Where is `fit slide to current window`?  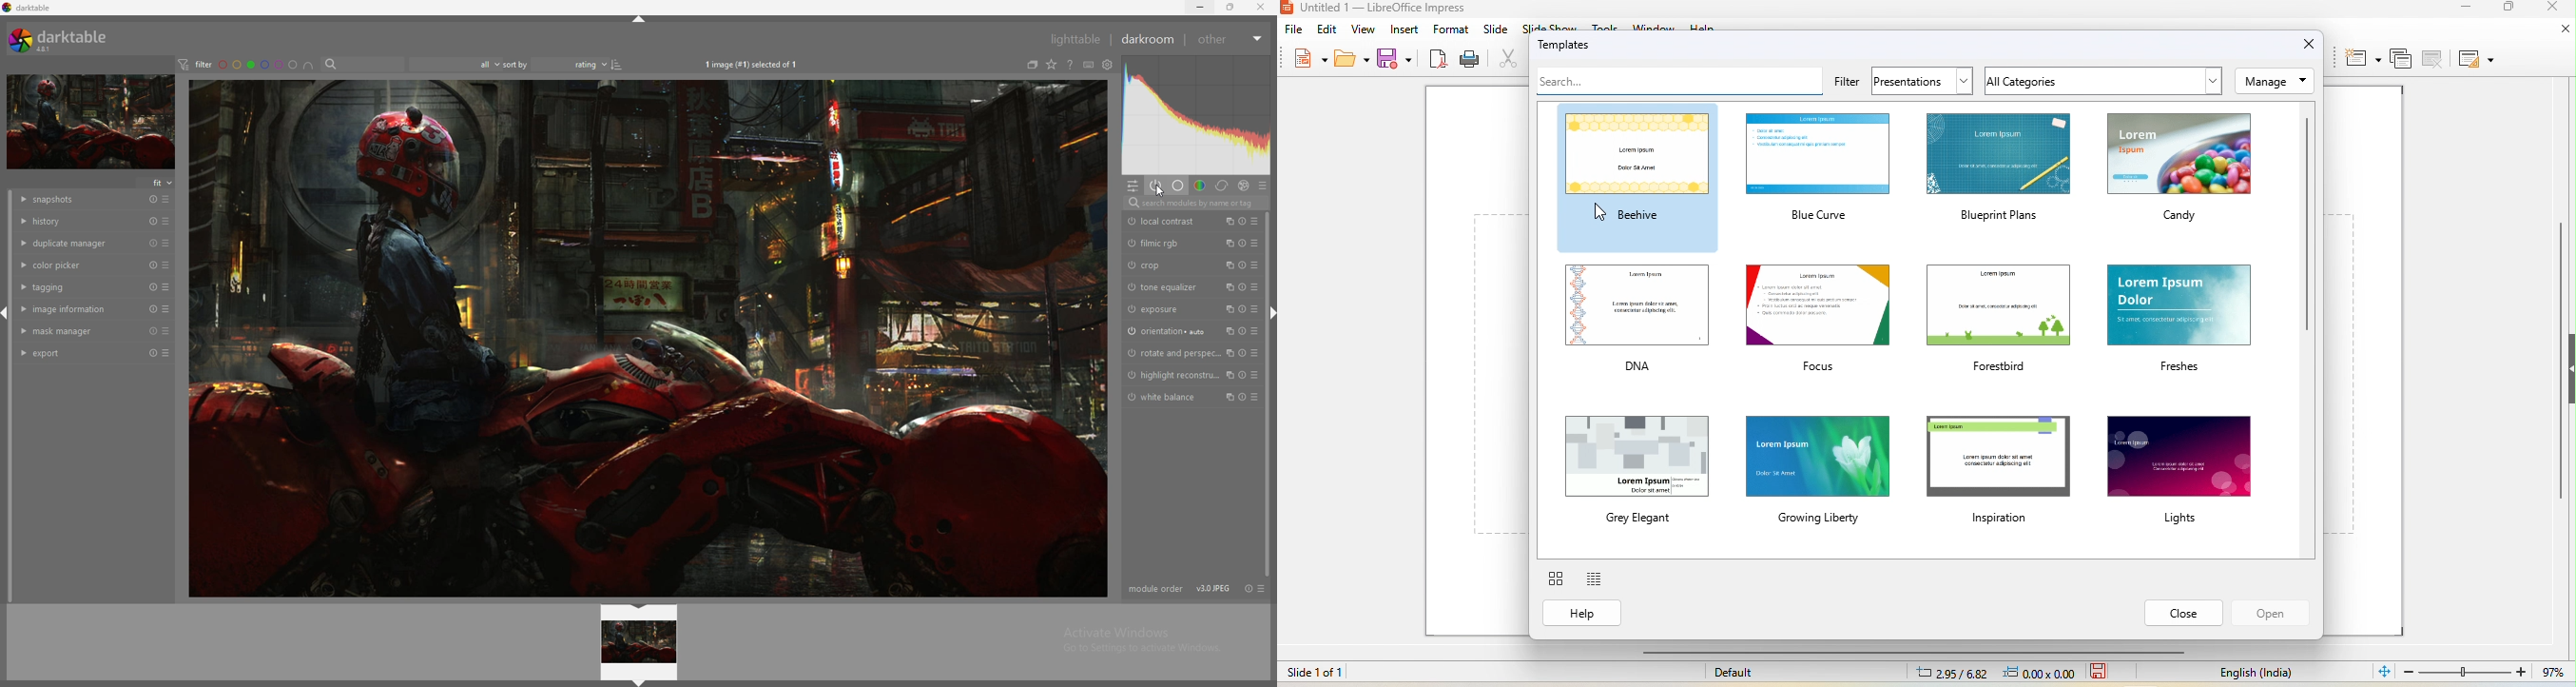
fit slide to current window is located at coordinates (2382, 671).